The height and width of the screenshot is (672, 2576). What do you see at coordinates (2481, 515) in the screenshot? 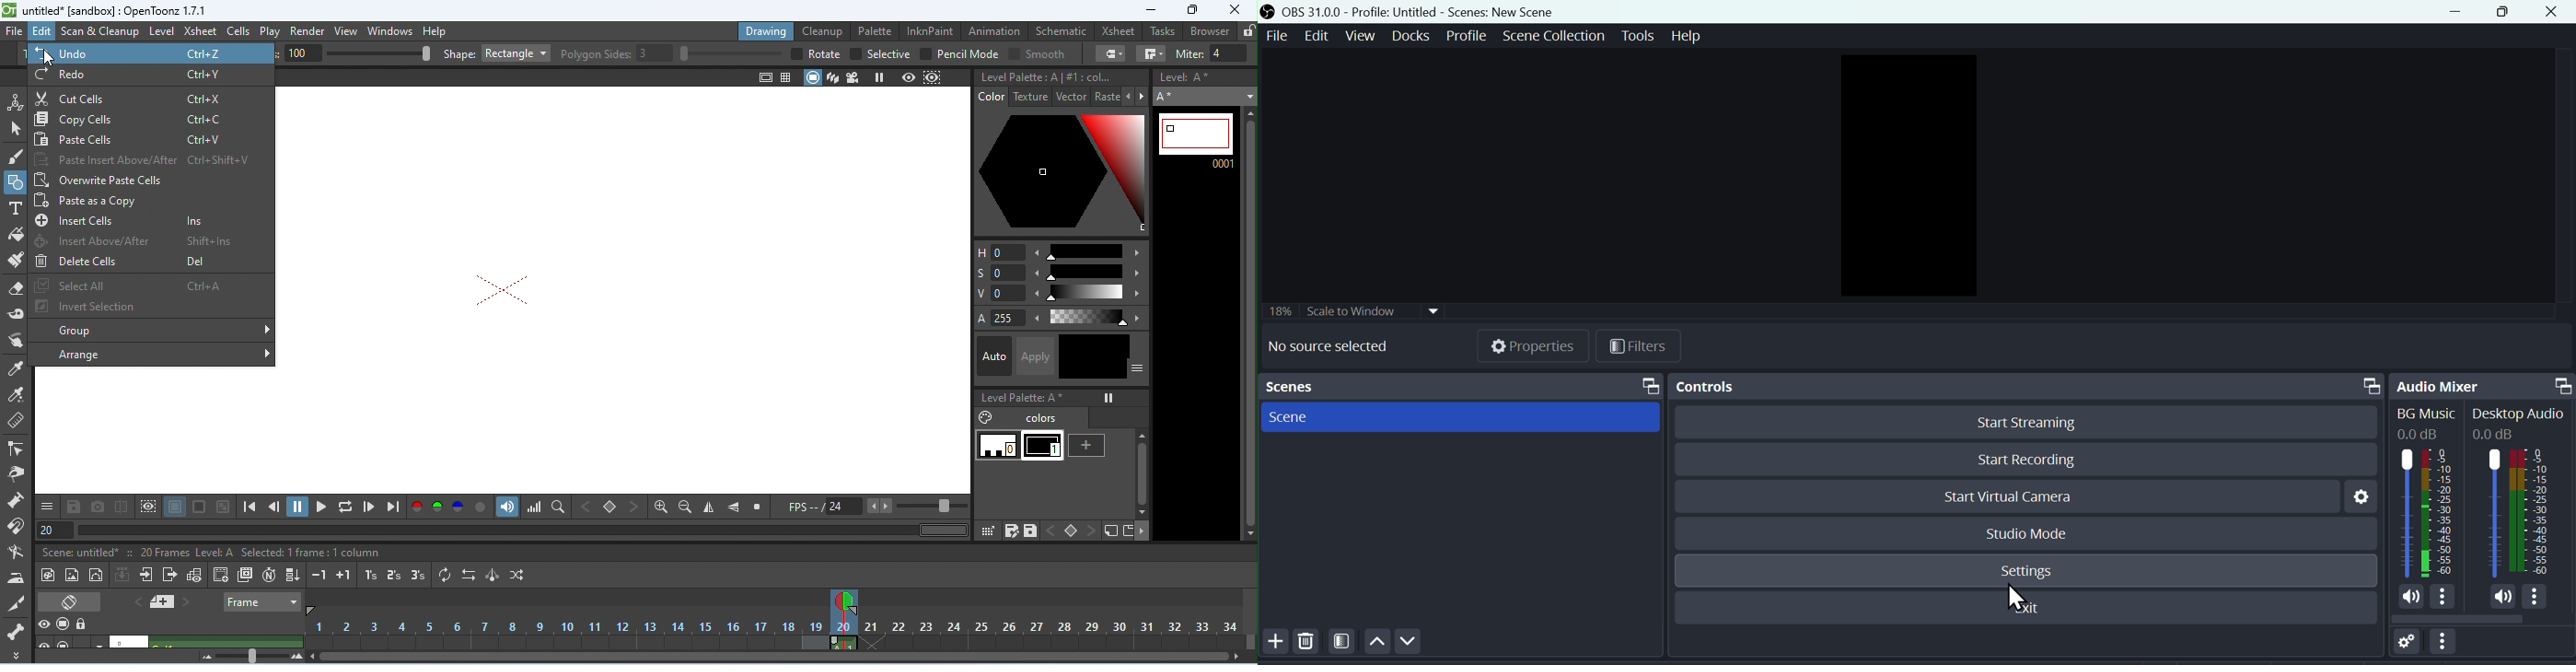
I see `Audiobar` at bounding box center [2481, 515].